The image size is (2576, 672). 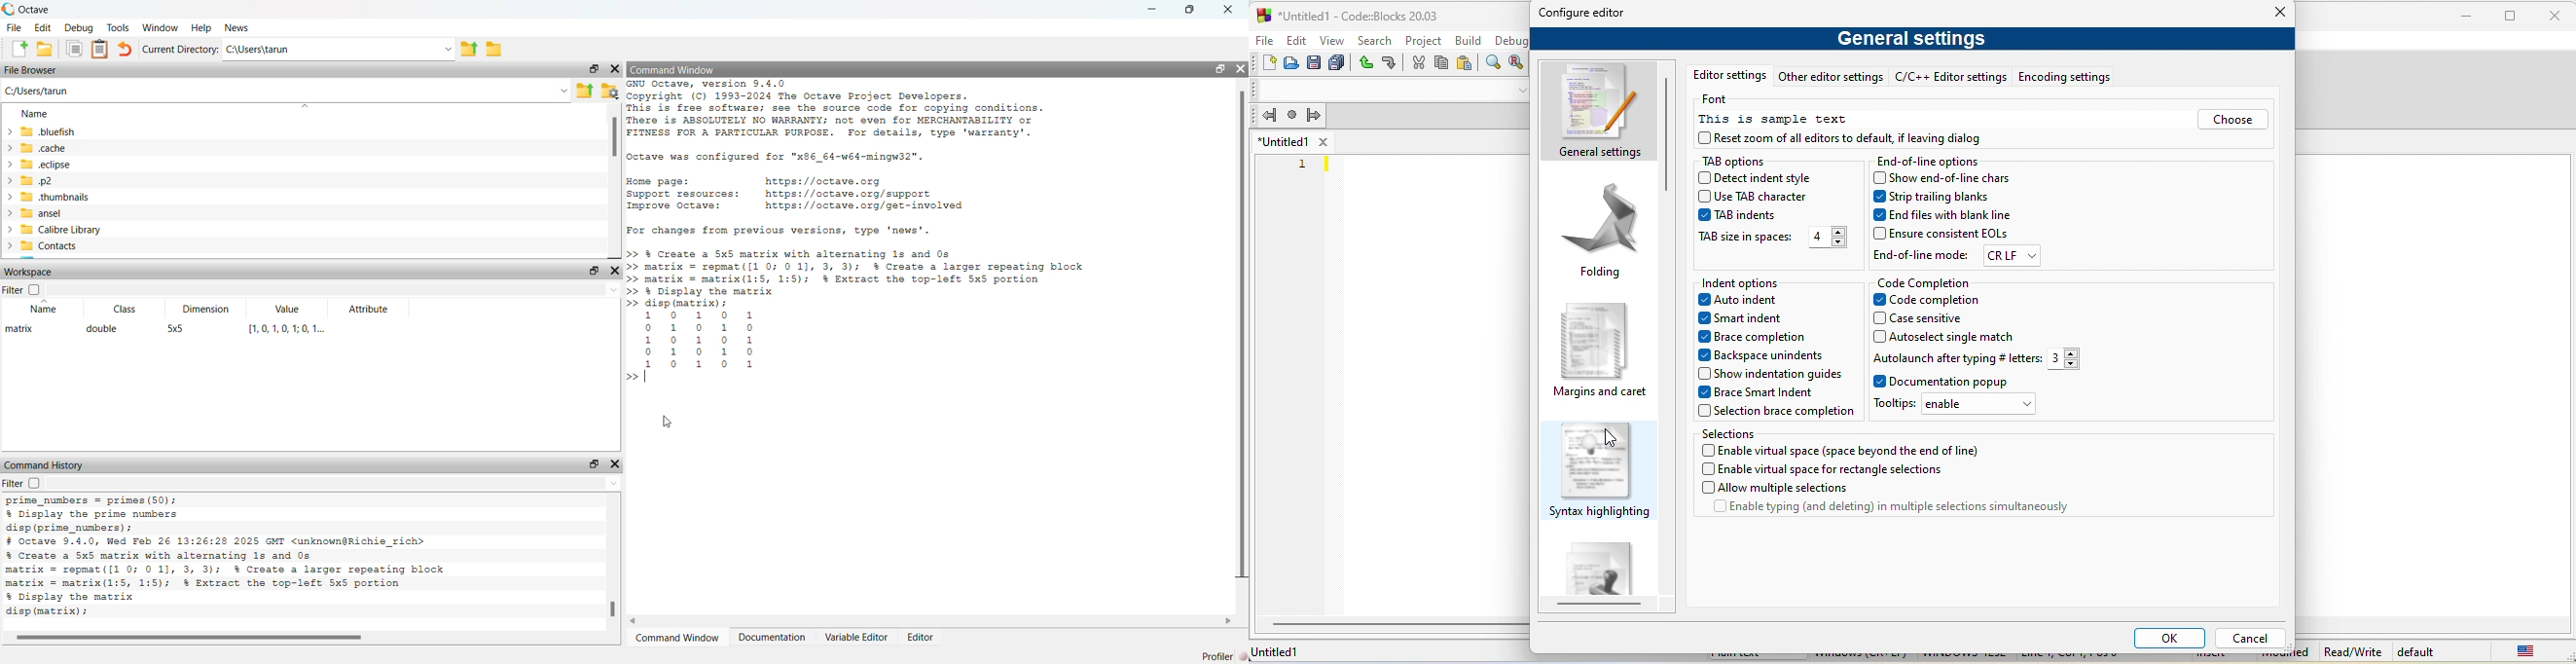 What do you see at coordinates (1337, 63) in the screenshot?
I see `save everything` at bounding box center [1337, 63].